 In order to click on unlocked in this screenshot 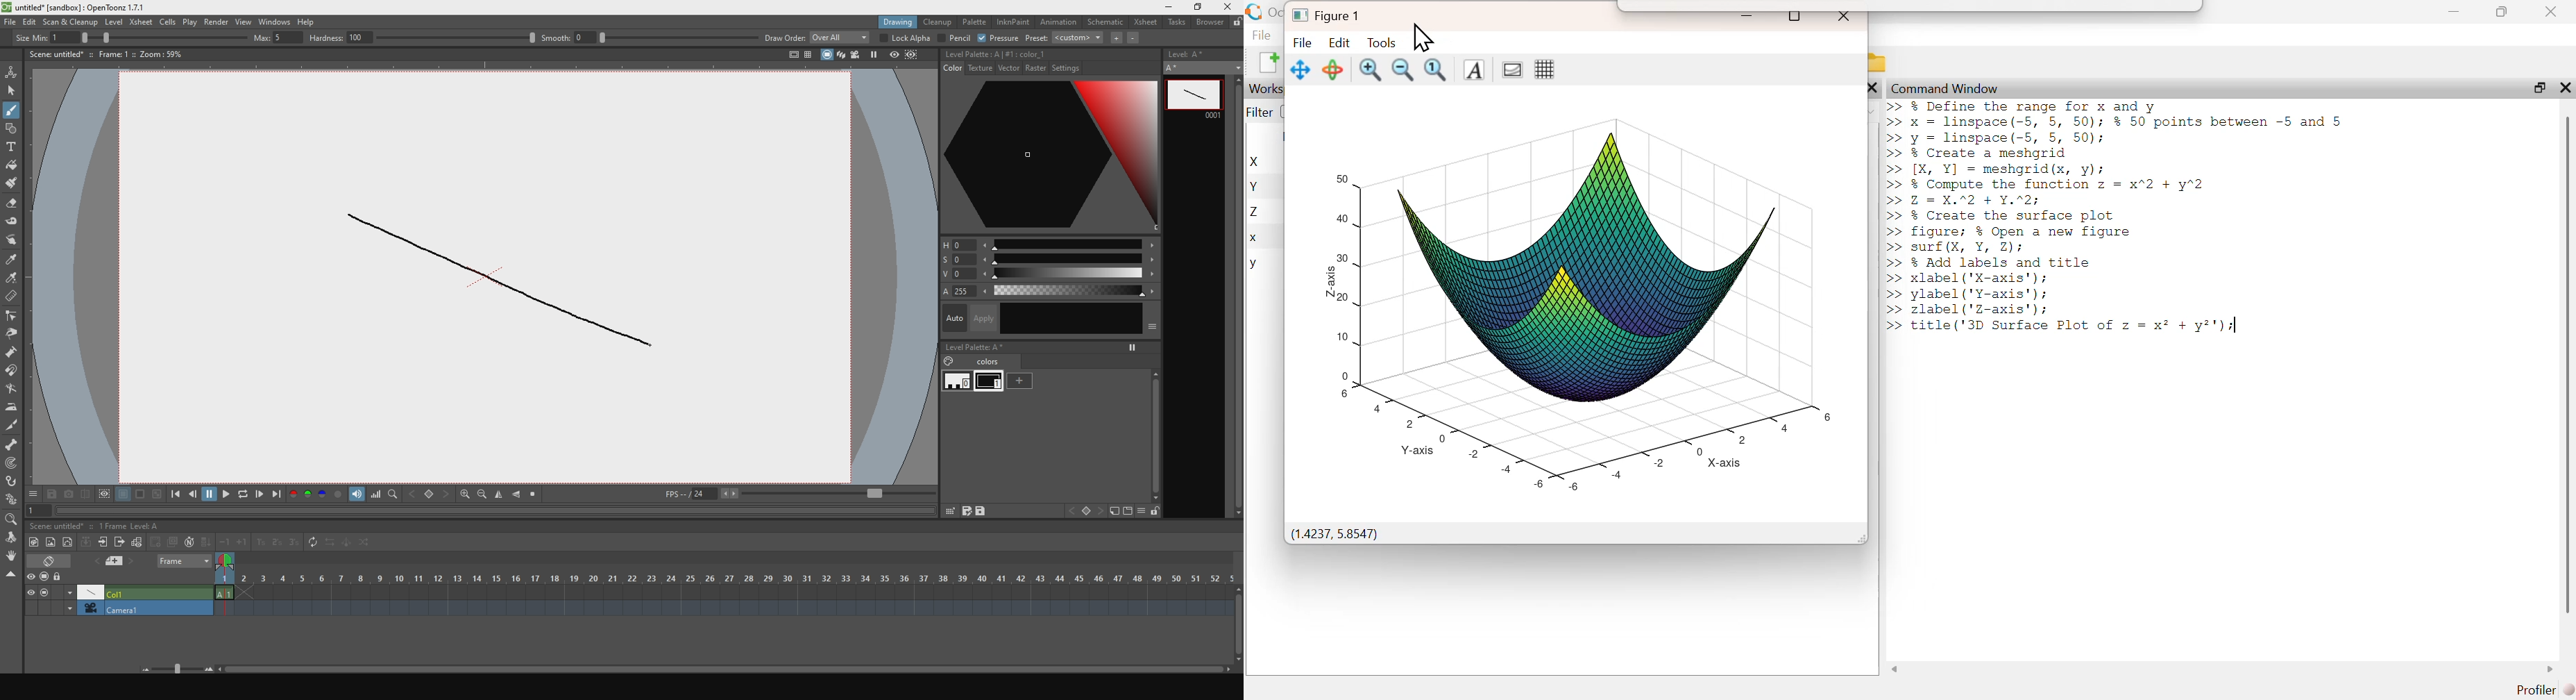, I will do `click(1153, 511)`.